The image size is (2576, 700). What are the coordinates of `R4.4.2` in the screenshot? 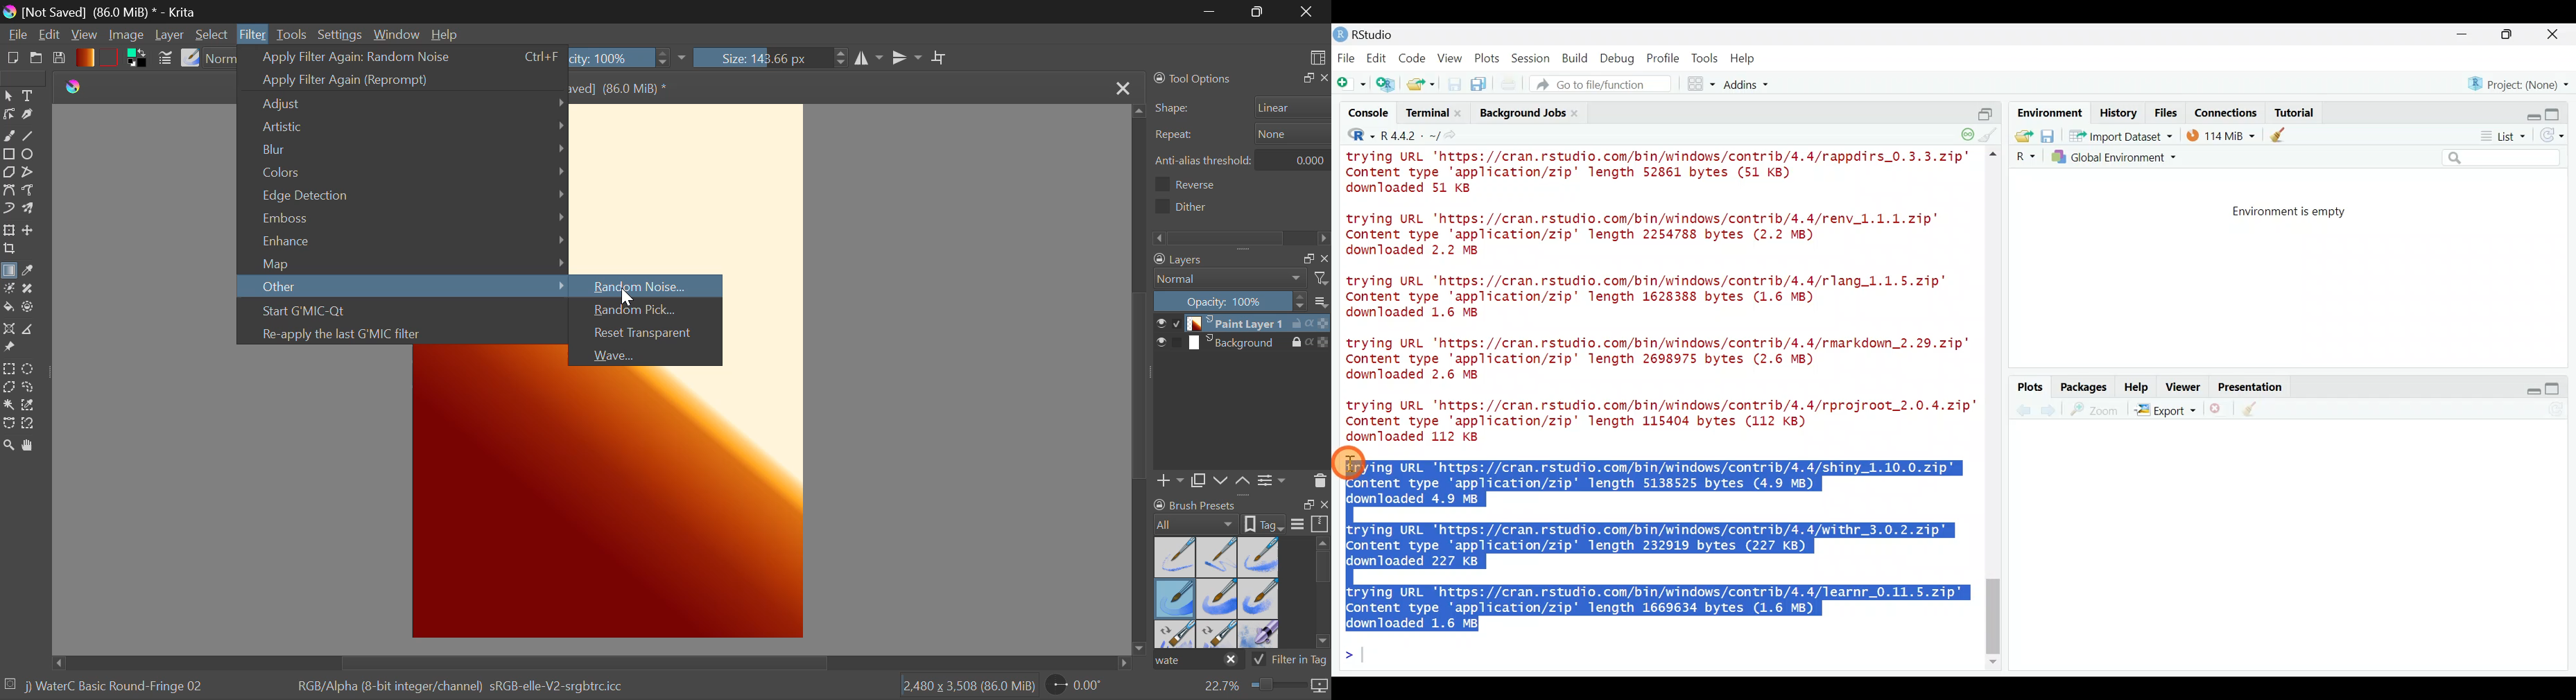 It's located at (1409, 135).